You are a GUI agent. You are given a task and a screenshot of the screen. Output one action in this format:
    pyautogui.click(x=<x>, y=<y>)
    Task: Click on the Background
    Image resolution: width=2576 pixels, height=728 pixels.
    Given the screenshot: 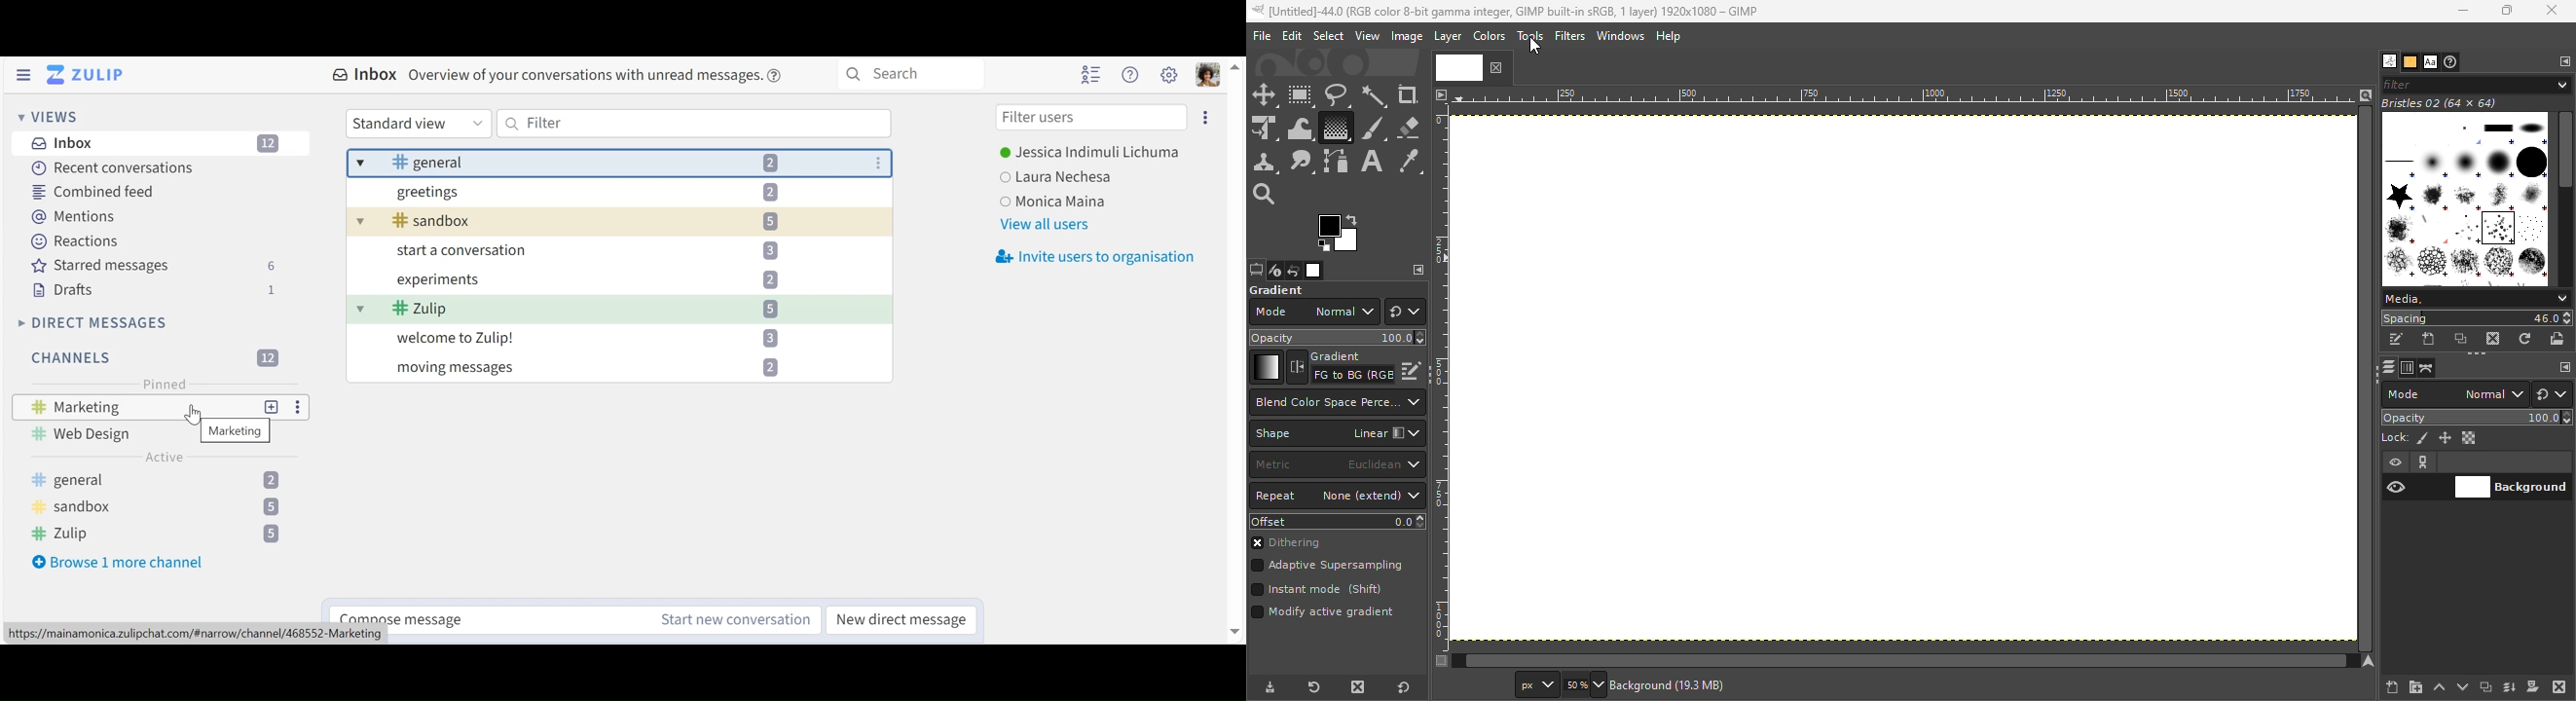 What is the action you would take?
    pyautogui.click(x=1686, y=686)
    